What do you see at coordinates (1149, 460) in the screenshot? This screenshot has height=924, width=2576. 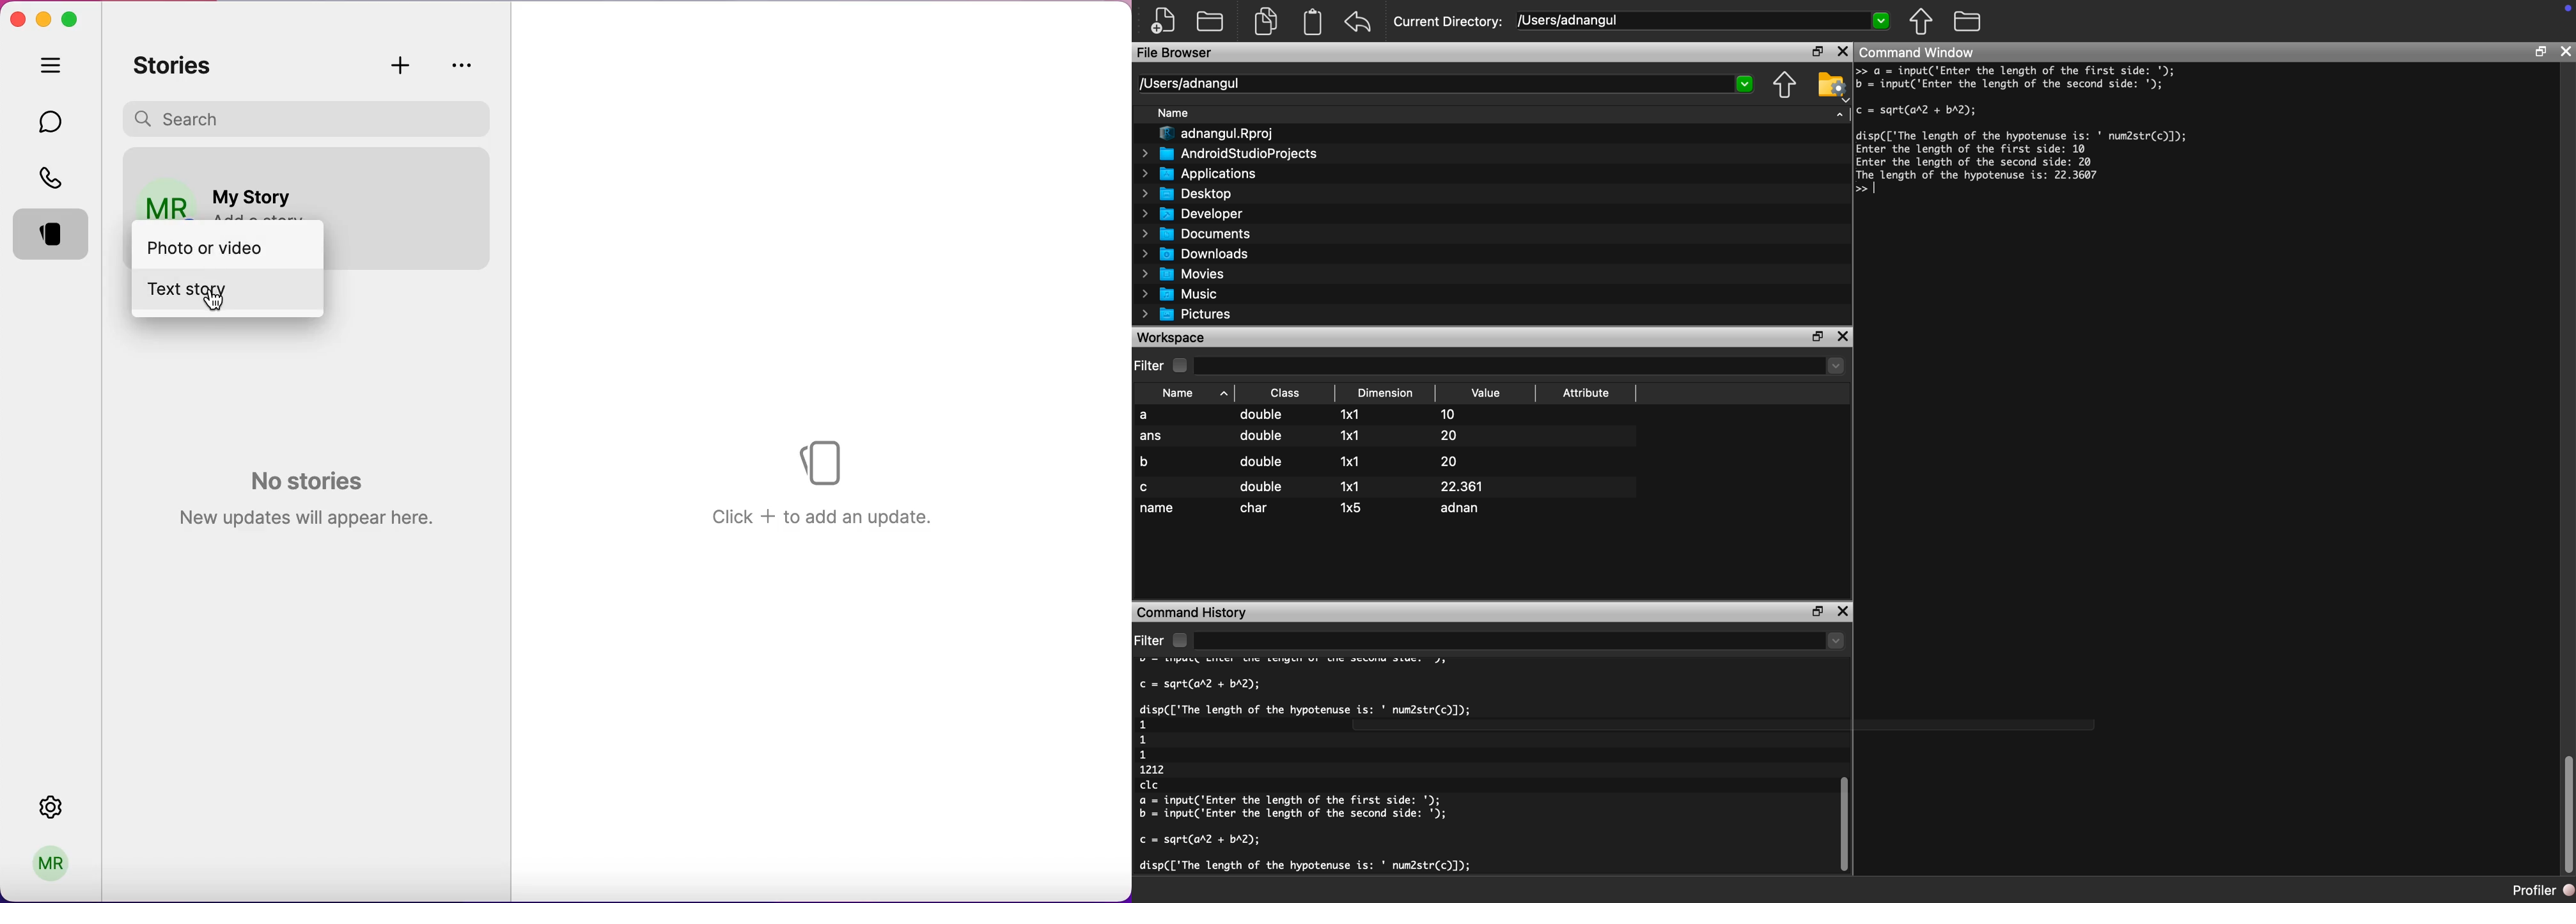 I see `b` at bounding box center [1149, 460].